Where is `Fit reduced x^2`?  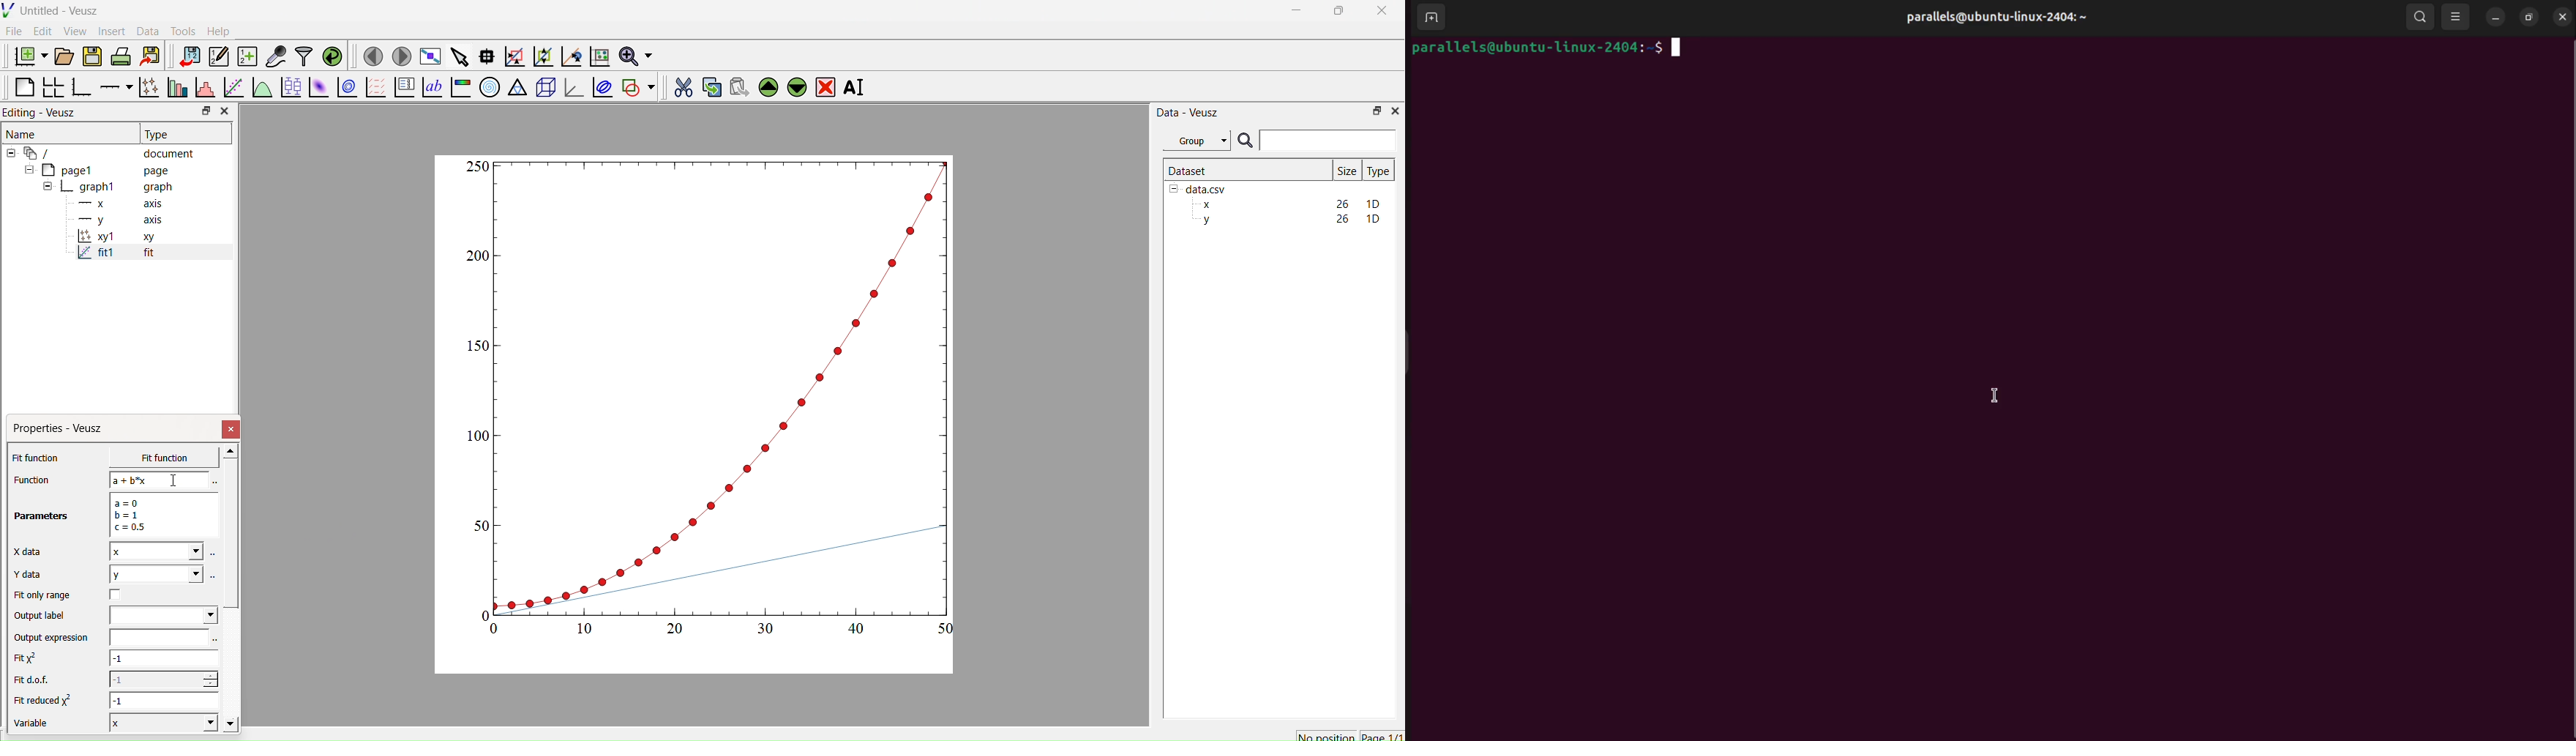 Fit reduced x^2 is located at coordinates (45, 700).